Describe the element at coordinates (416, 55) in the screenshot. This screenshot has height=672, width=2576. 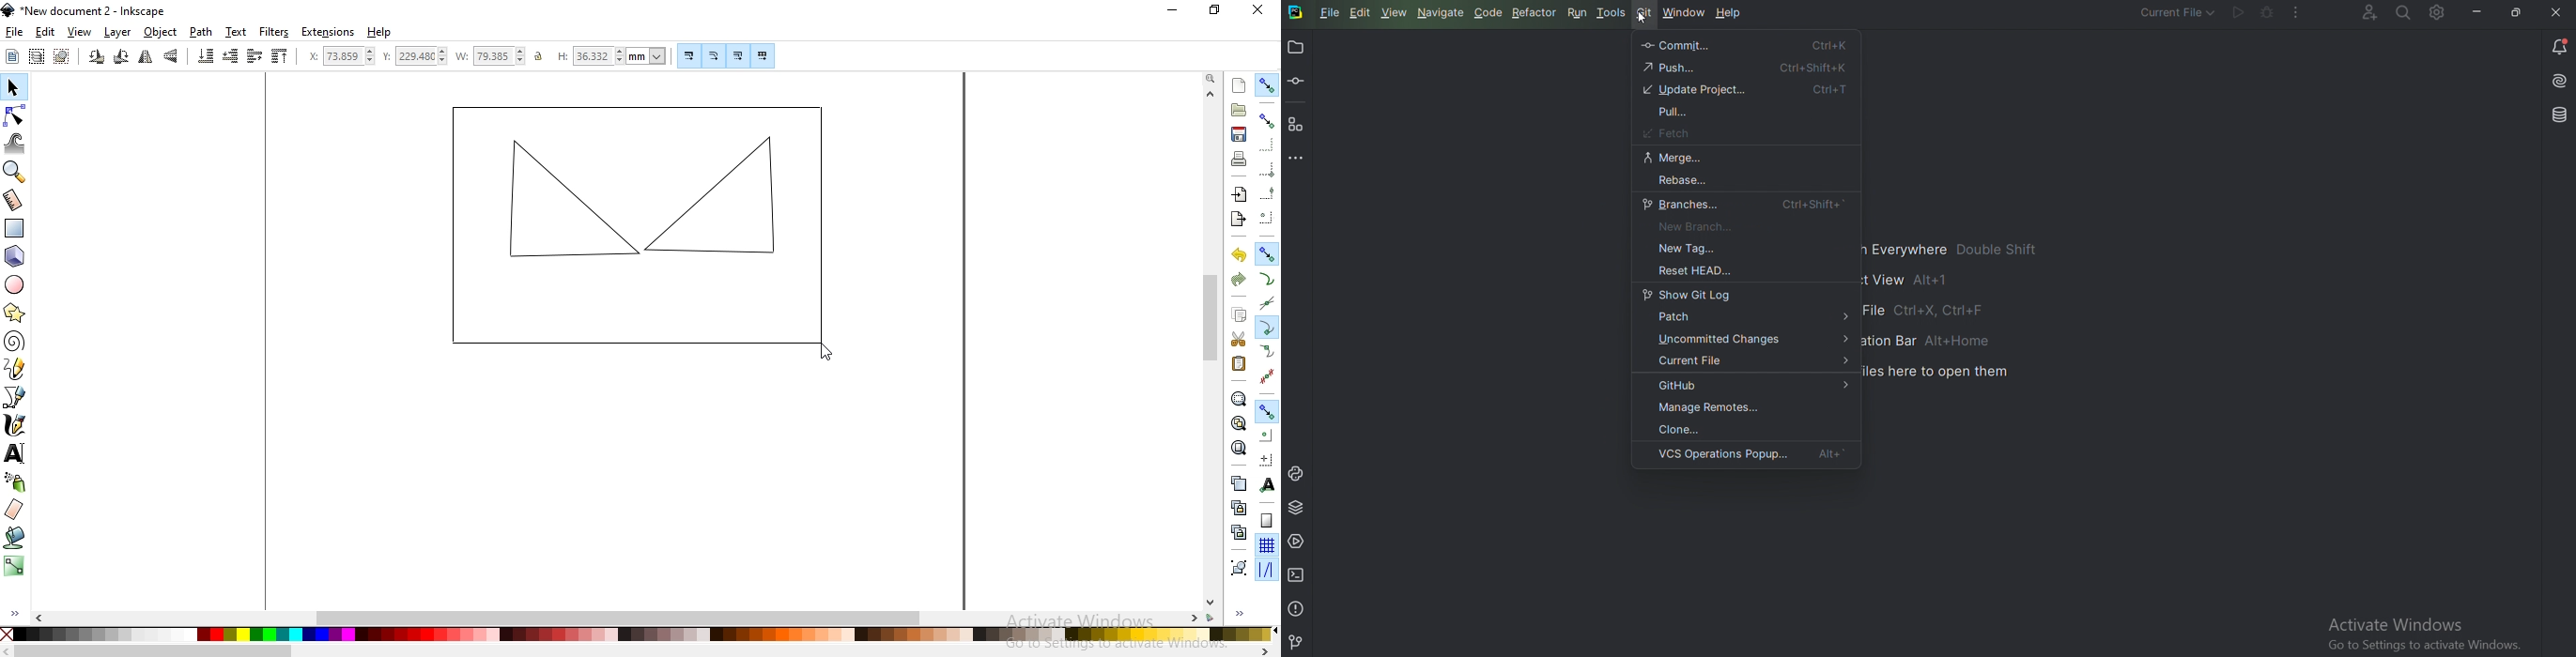
I see `vertical coordinate of selection` at that location.